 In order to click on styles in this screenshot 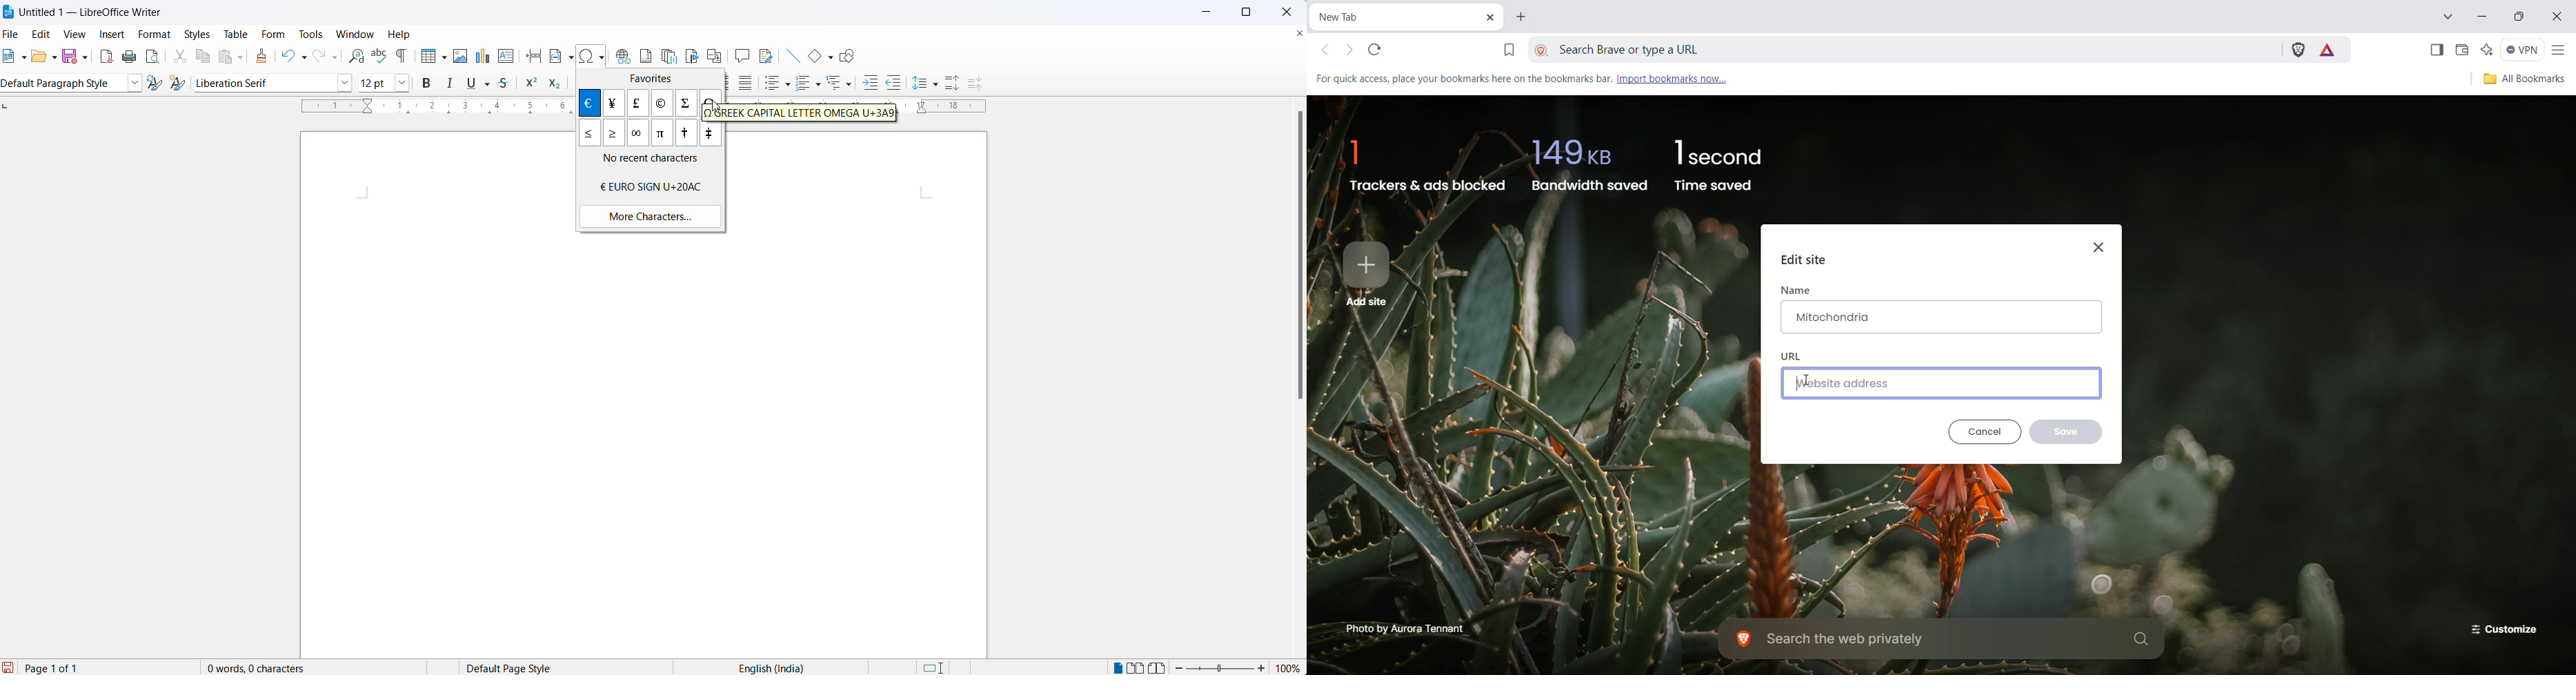, I will do `click(197, 34)`.